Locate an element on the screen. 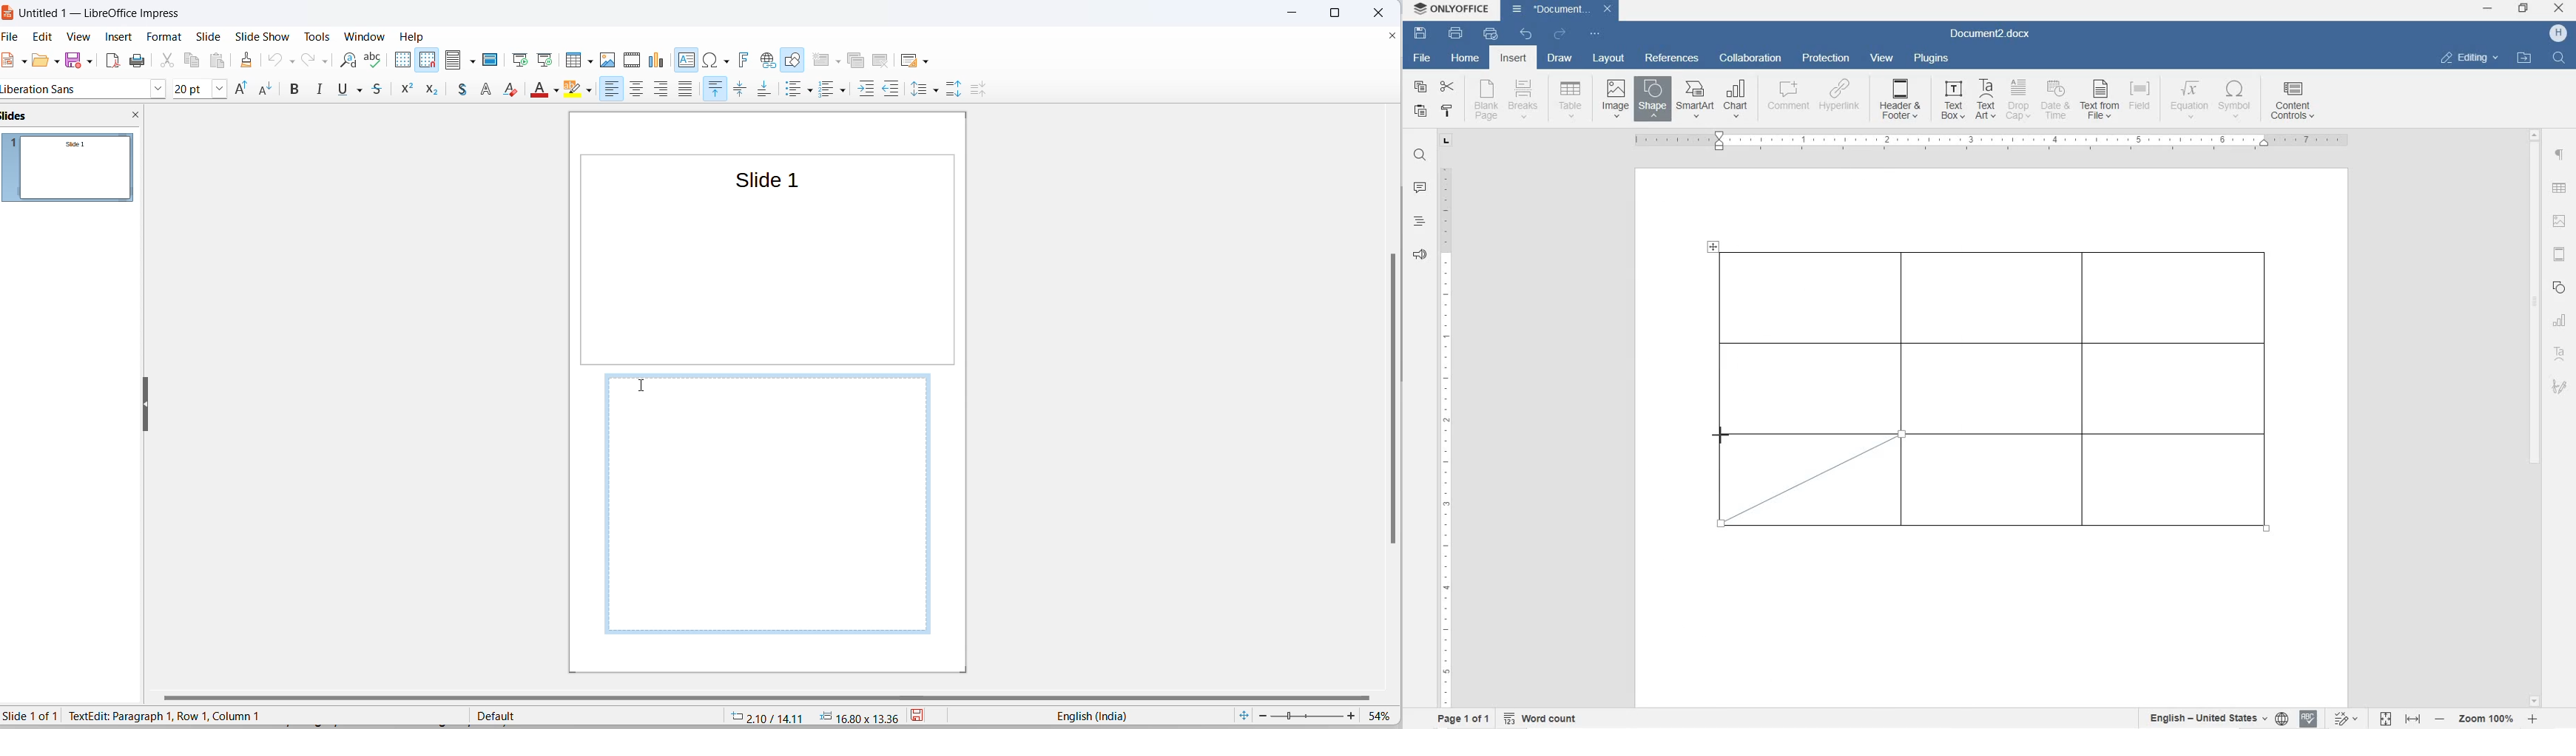  protection is located at coordinates (1828, 59).